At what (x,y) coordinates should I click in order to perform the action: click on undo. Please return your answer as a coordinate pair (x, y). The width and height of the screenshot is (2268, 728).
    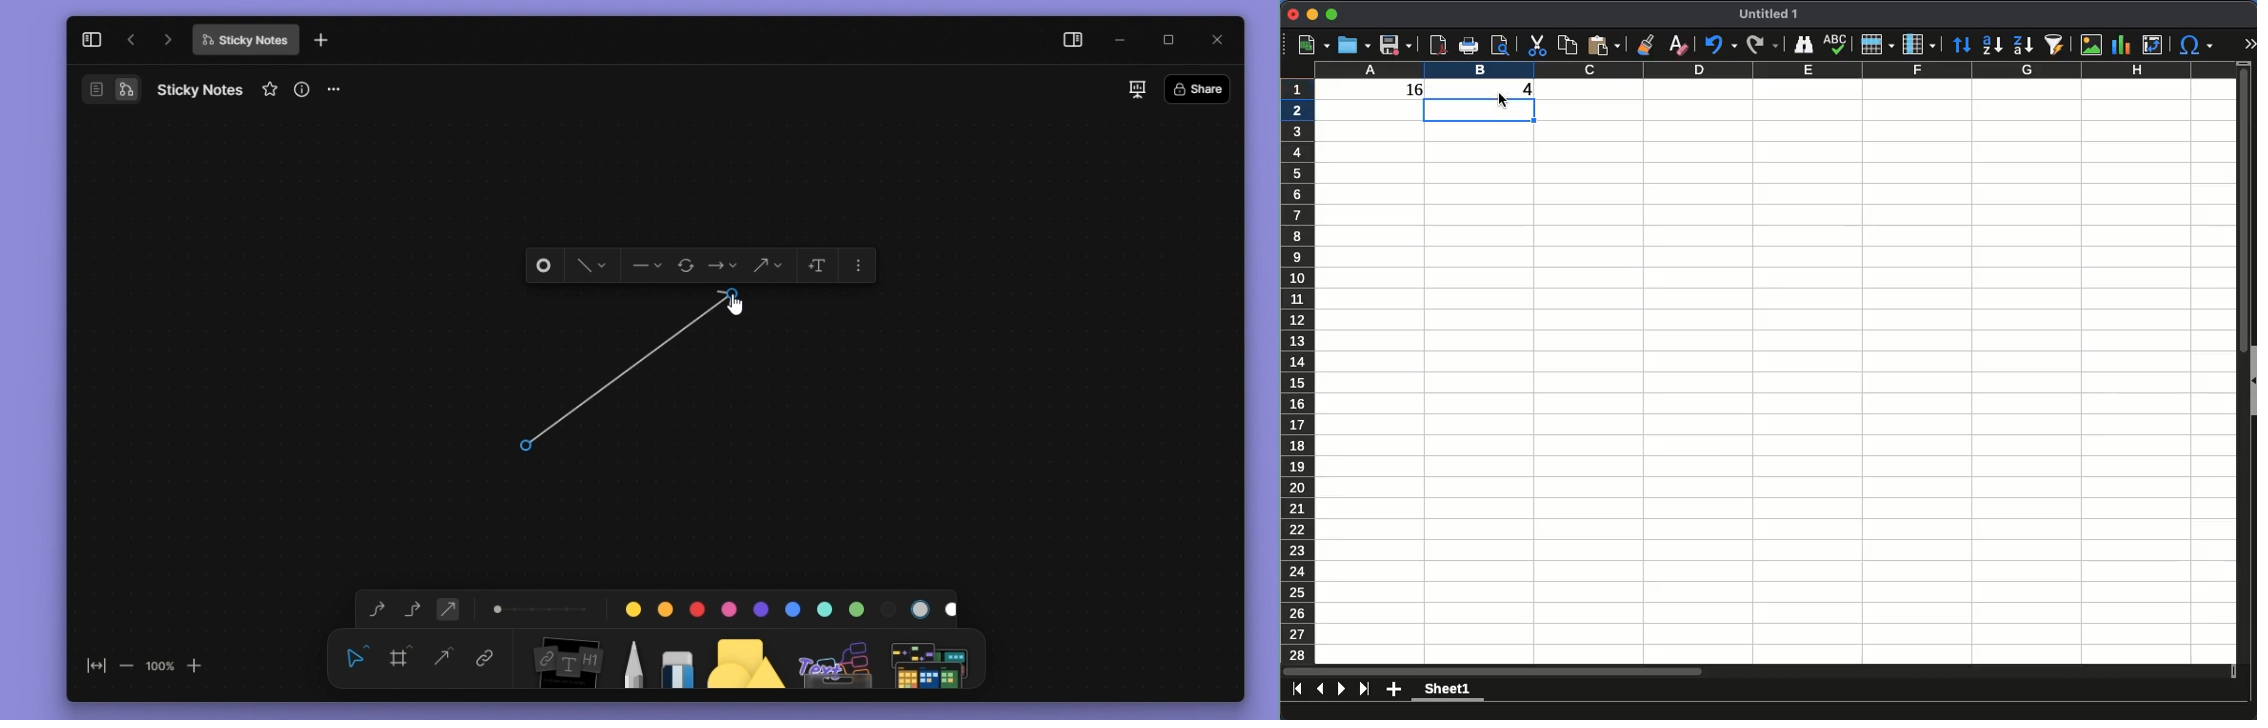
    Looking at the image, I should click on (1720, 46).